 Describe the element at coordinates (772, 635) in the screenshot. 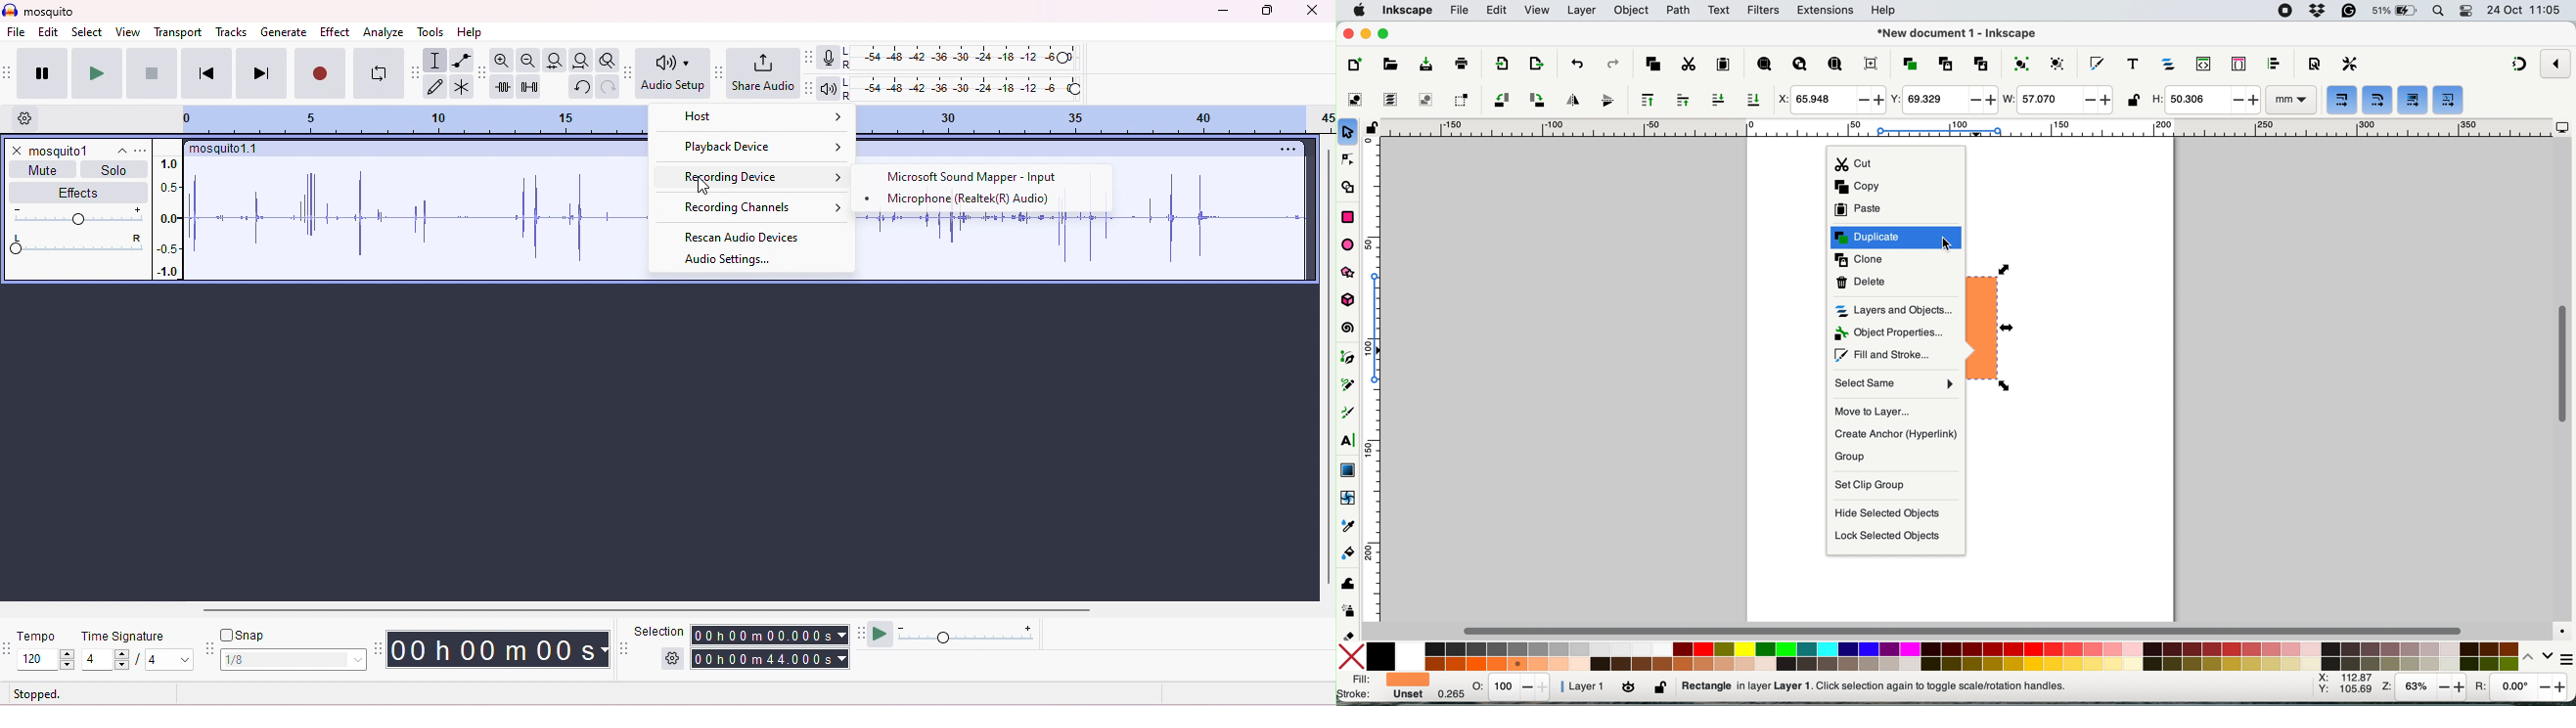

I see `selection time` at that location.